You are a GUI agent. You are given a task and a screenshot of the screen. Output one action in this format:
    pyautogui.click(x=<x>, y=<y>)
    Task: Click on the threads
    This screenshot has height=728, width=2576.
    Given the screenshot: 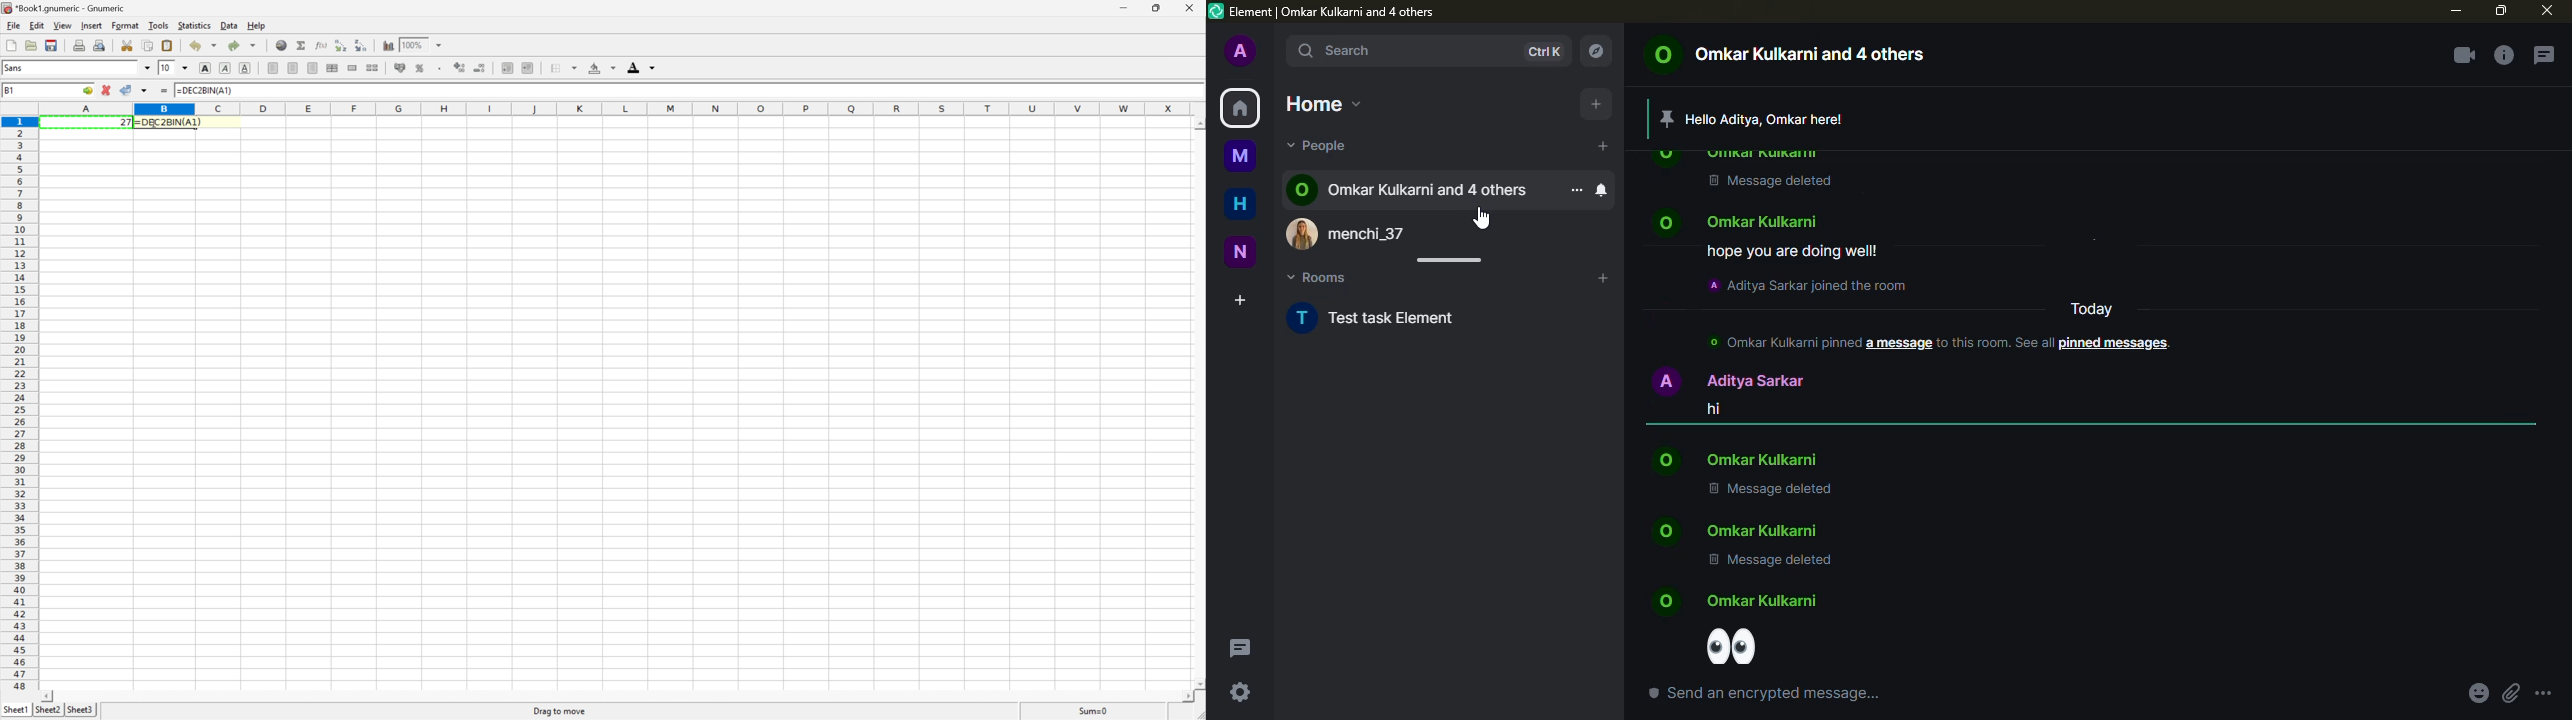 What is the action you would take?
    pyautogui.click(x=1243, y=649)
    